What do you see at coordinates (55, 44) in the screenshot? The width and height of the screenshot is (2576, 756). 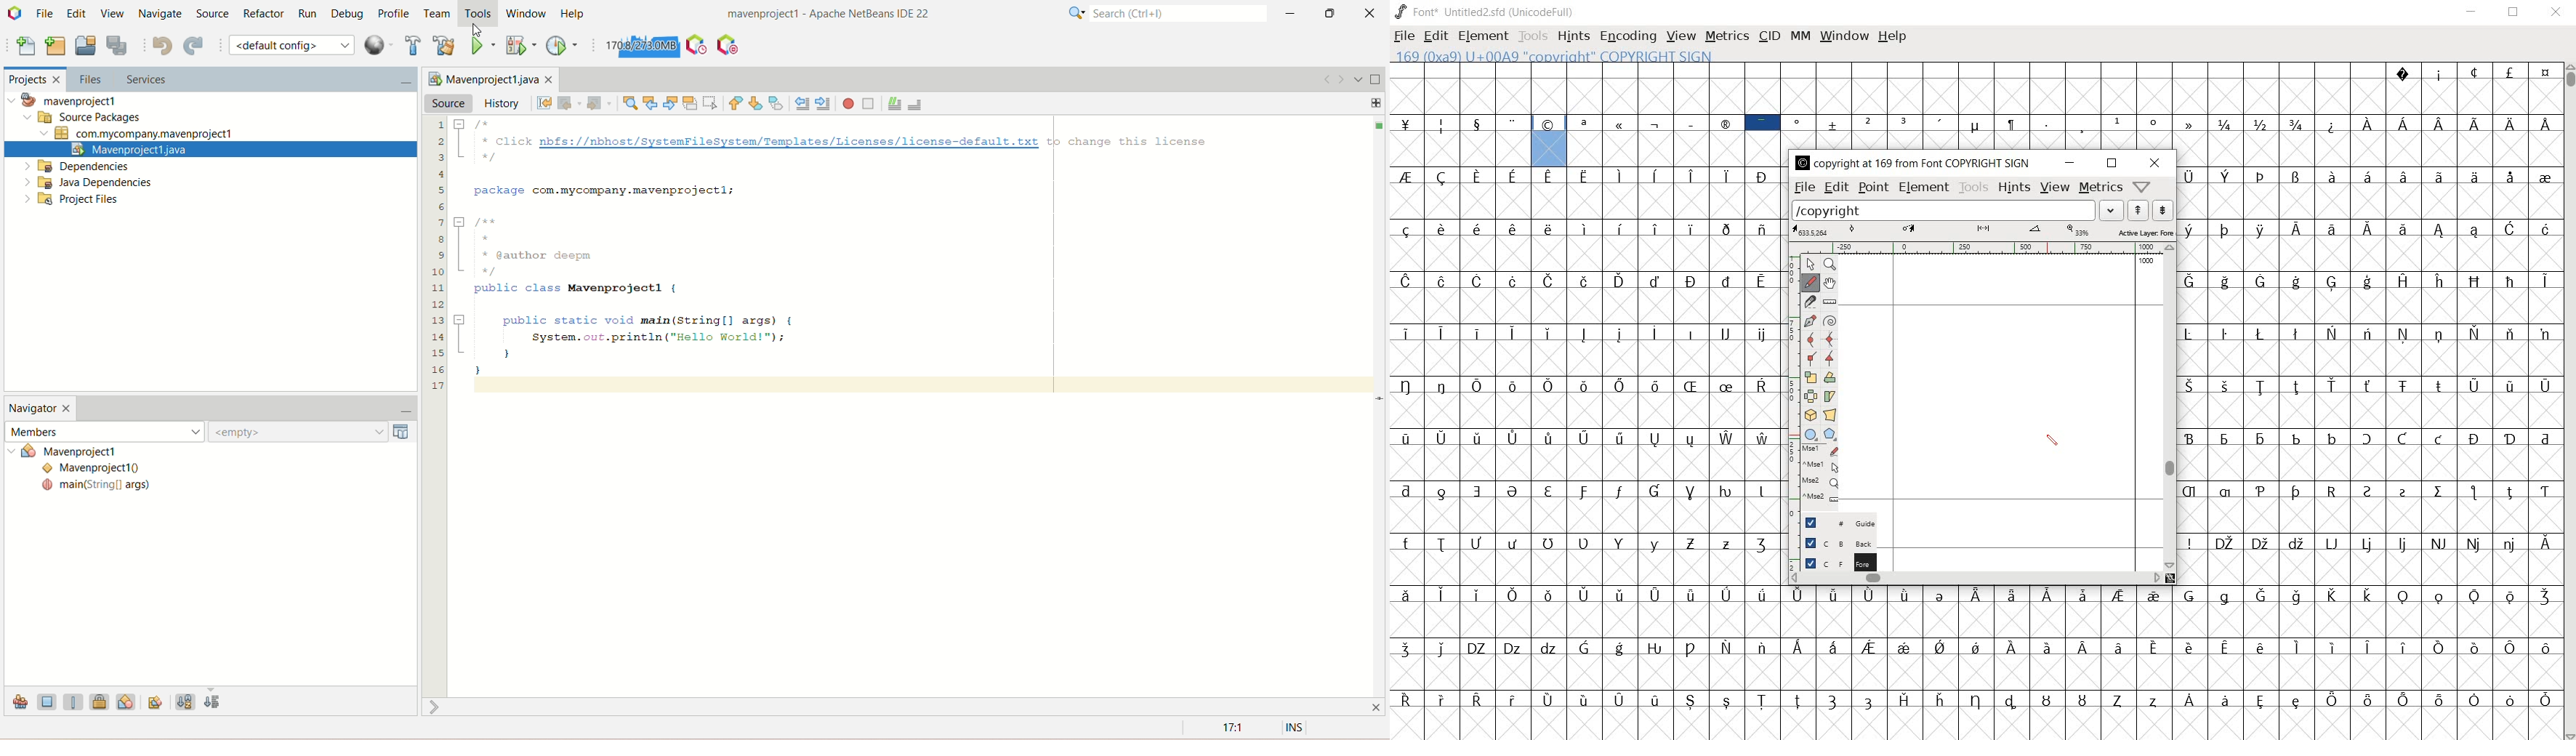 I see `new project` at bounding box center [55, 44].